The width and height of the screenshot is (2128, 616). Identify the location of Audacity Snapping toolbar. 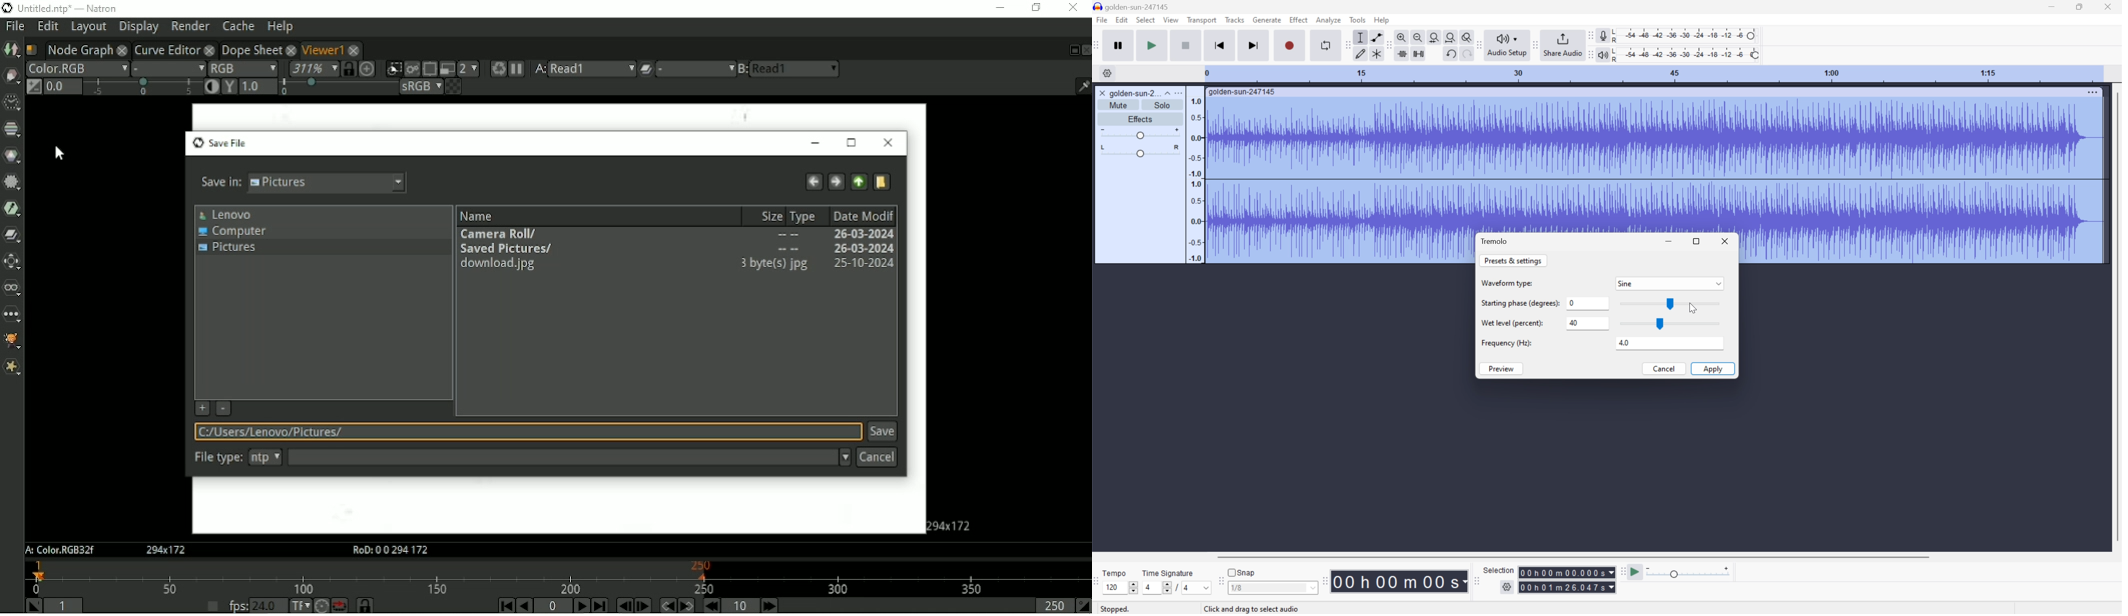
(1220, 582).